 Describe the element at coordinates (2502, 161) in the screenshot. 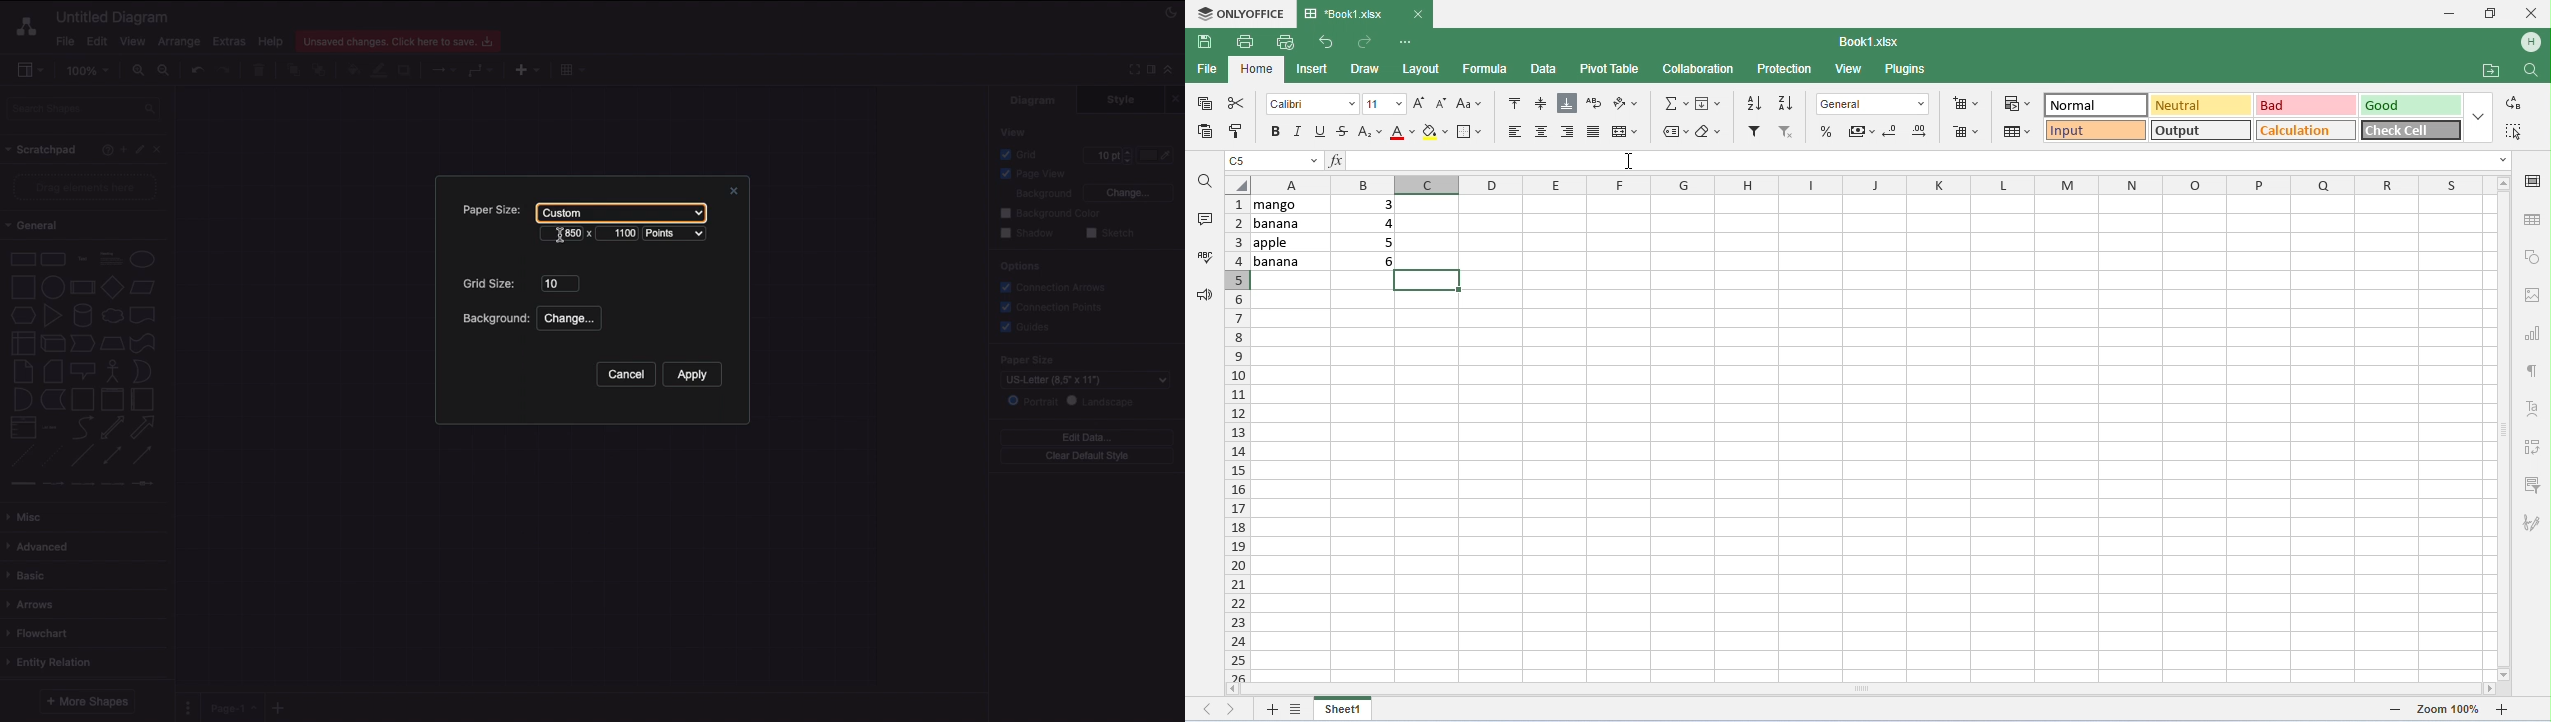

I see `drop down` at that location.